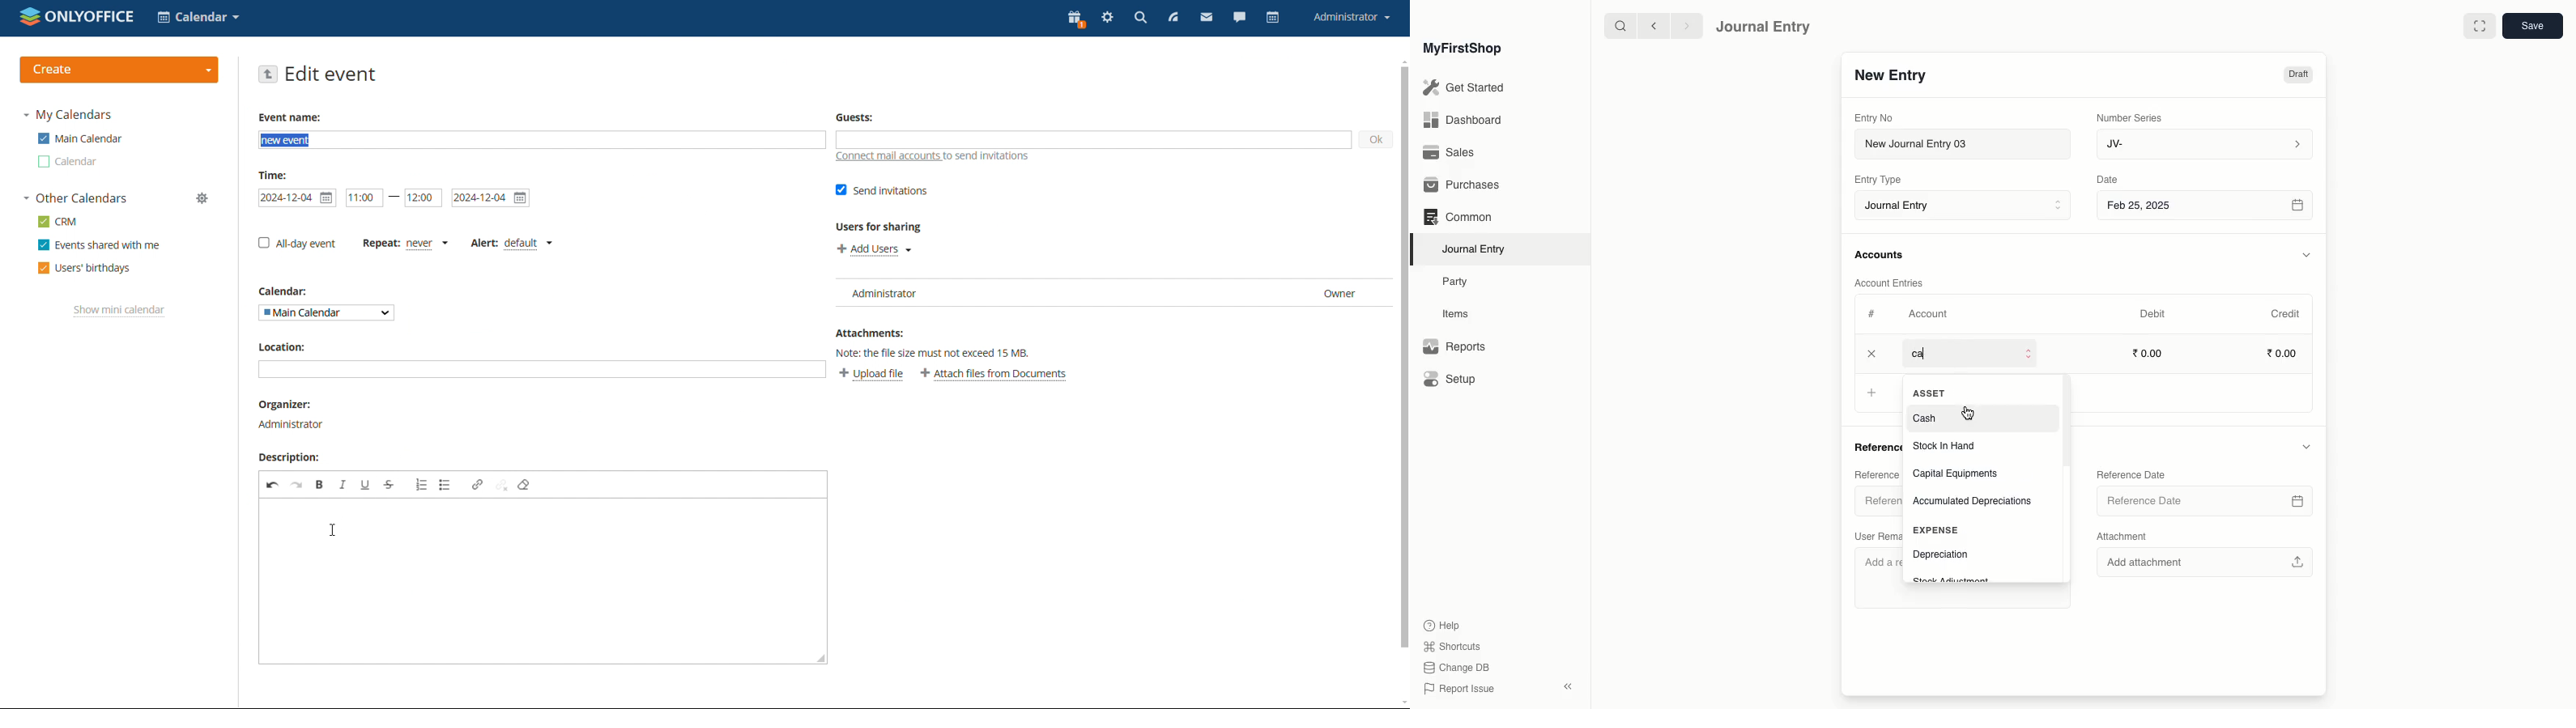 The image size is (2576, 728). What do you see at coordinates (1460, 314) in the screenshot?
I see `Items` at bounding box center [1460, 314].